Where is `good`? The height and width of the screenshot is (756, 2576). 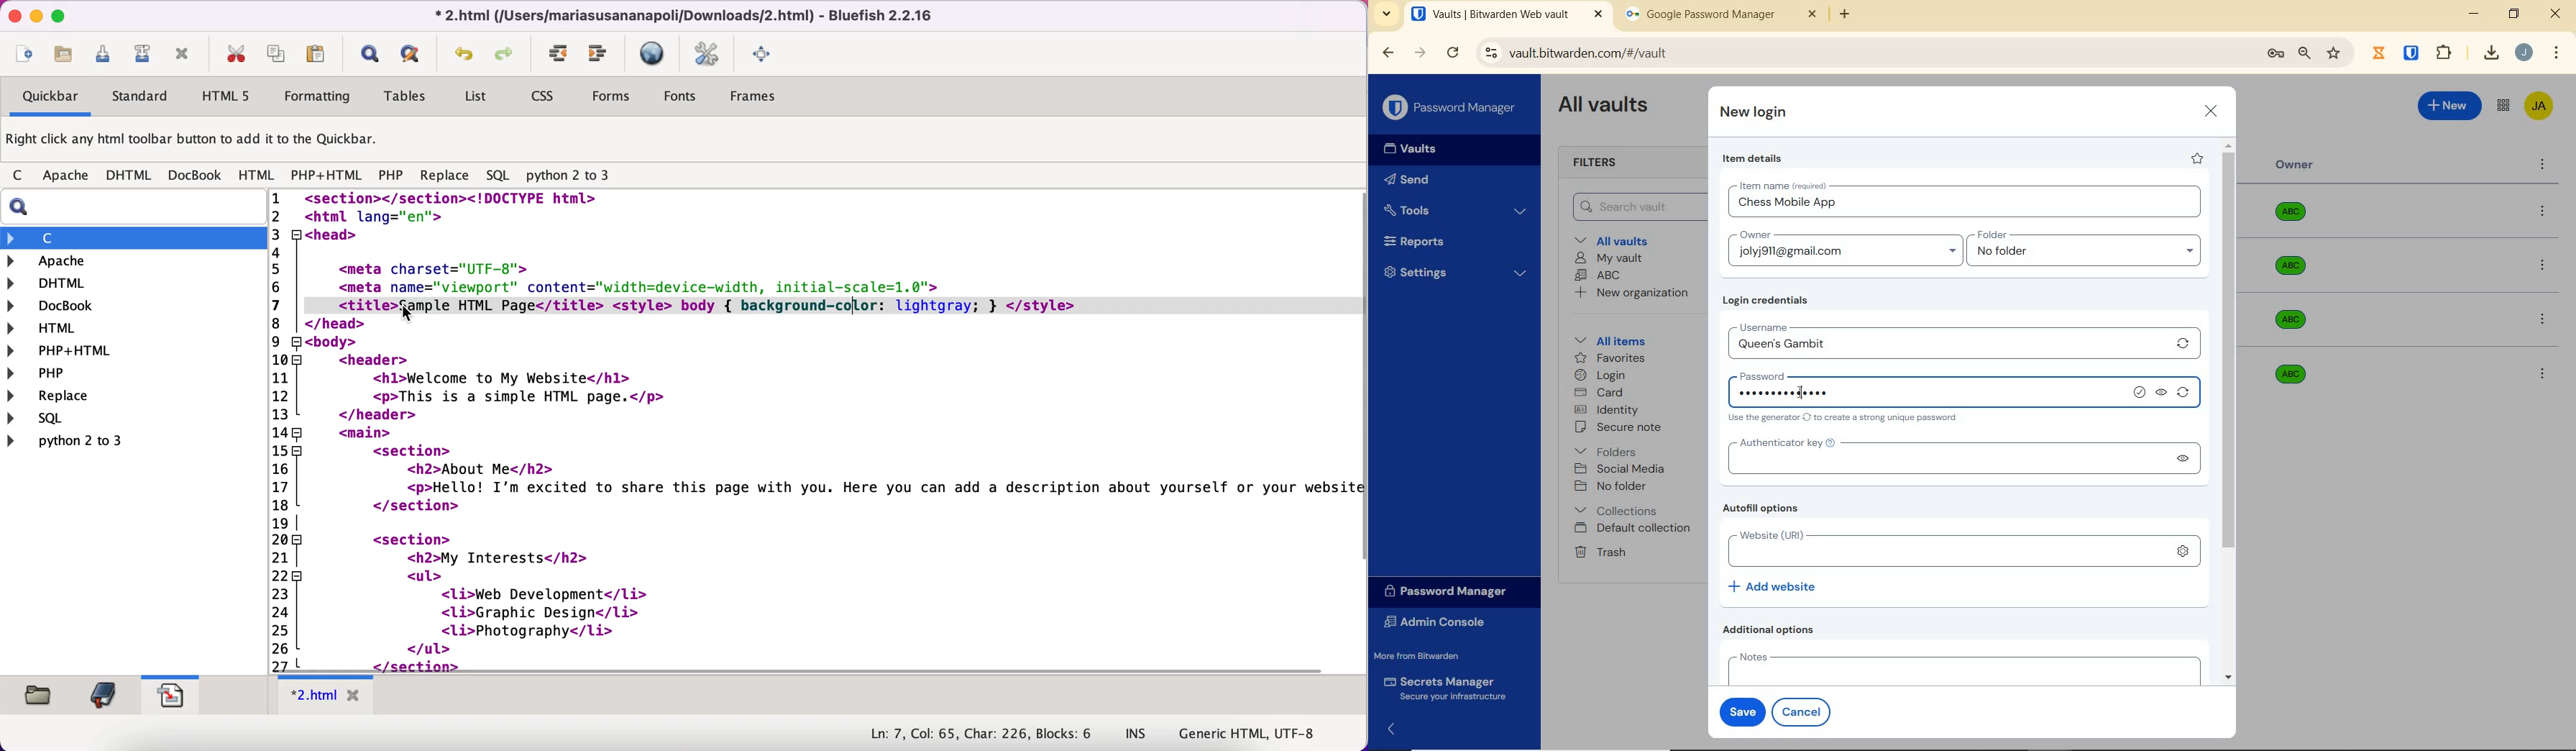 good is located at coordinates (2141, 393).